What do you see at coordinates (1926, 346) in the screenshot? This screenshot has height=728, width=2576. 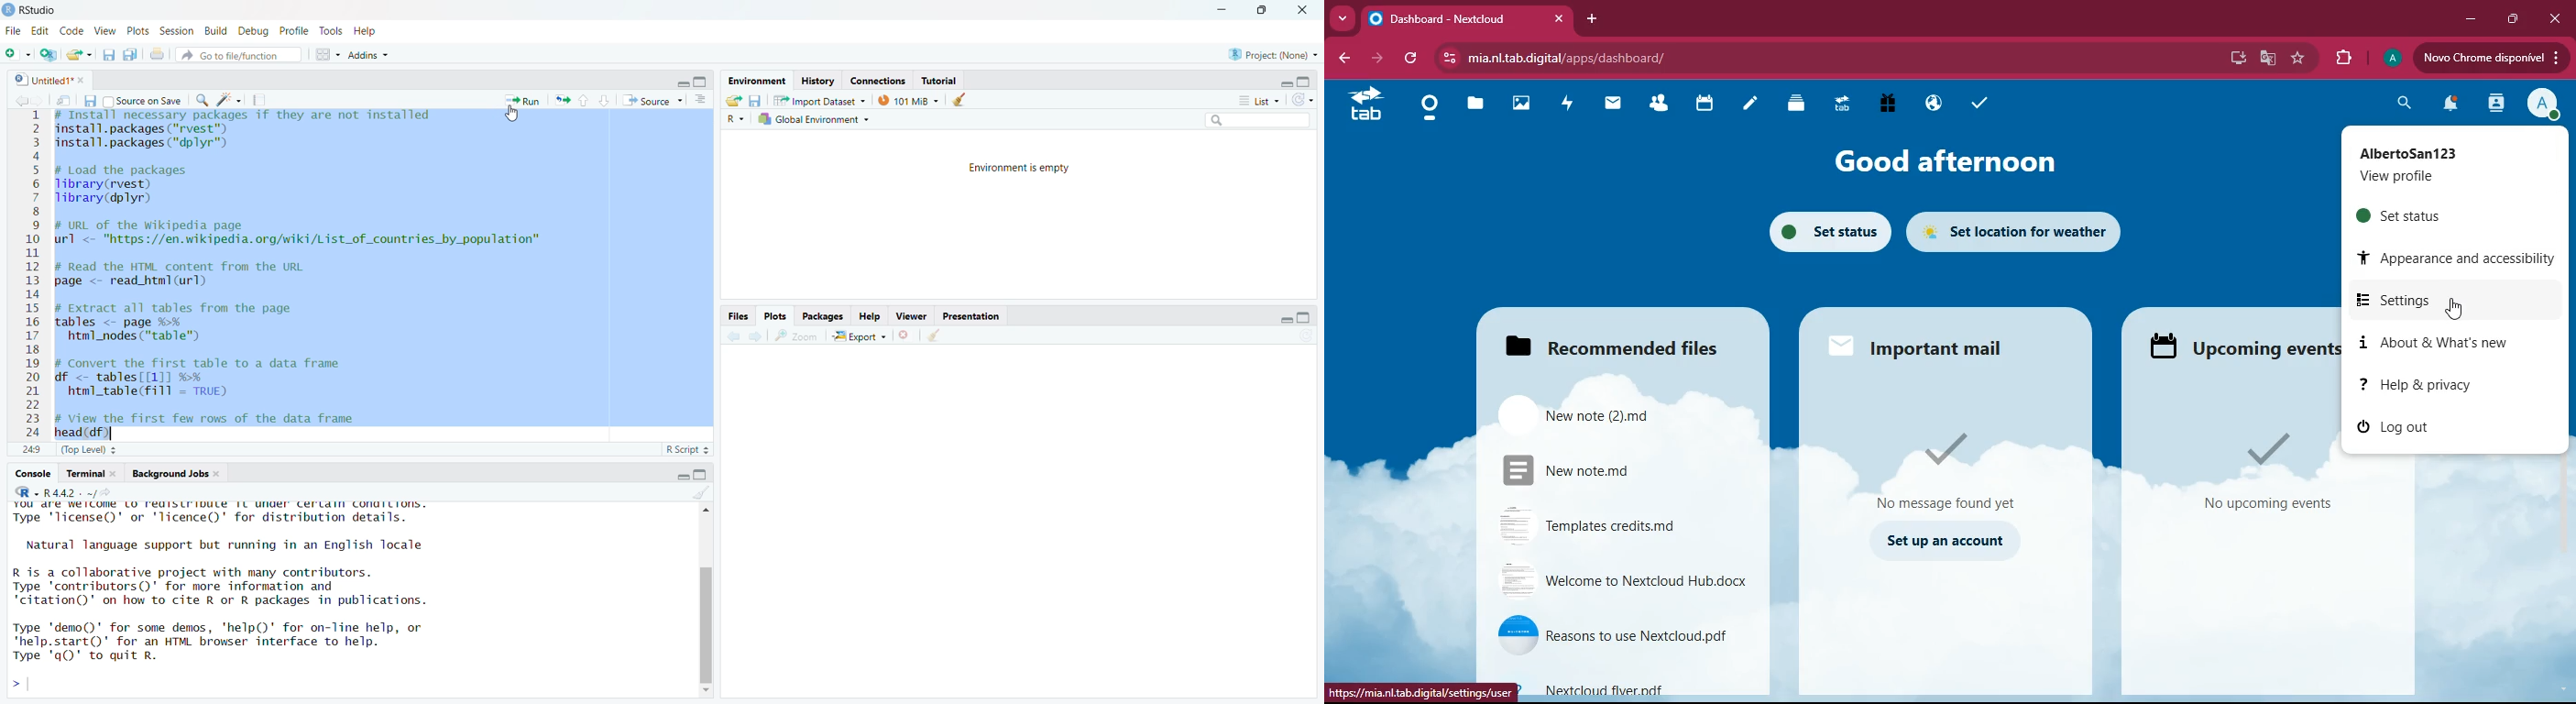 I see `mail` at bounding box center [1926, 346].